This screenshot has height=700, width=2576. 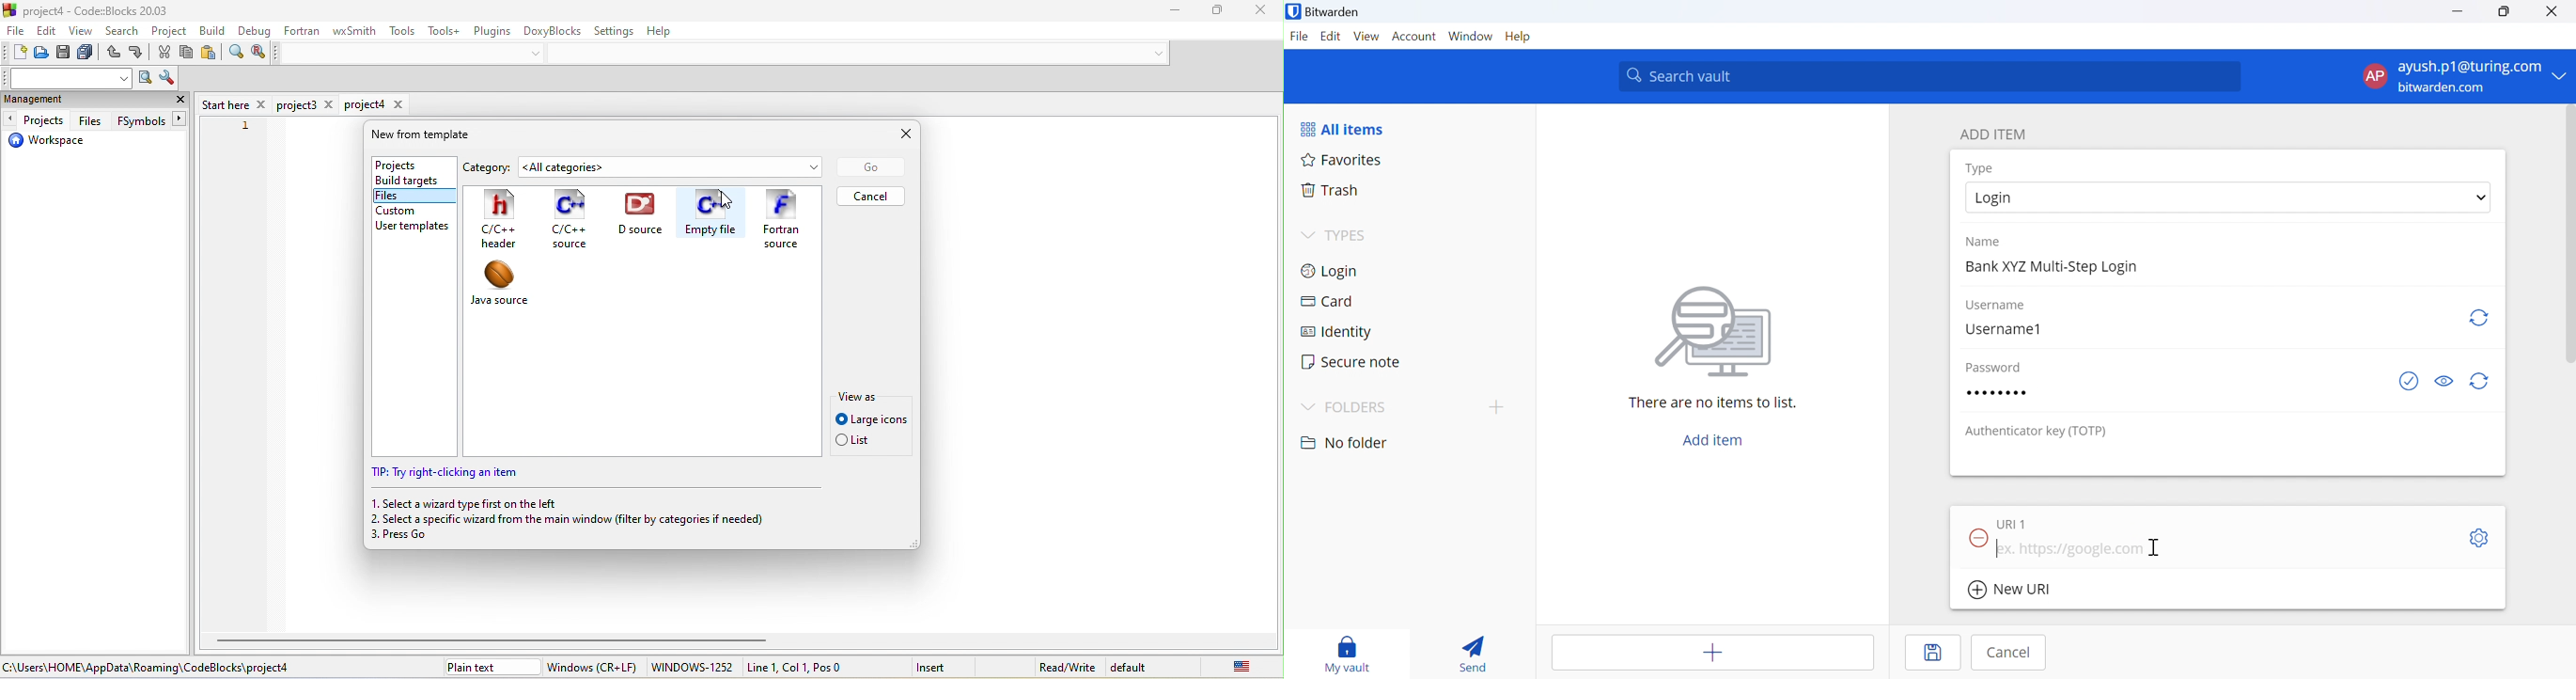 What do you see at coordinates (2374, 75) in the screenshot?
I see `AP` at bounding box center [2374, 75].